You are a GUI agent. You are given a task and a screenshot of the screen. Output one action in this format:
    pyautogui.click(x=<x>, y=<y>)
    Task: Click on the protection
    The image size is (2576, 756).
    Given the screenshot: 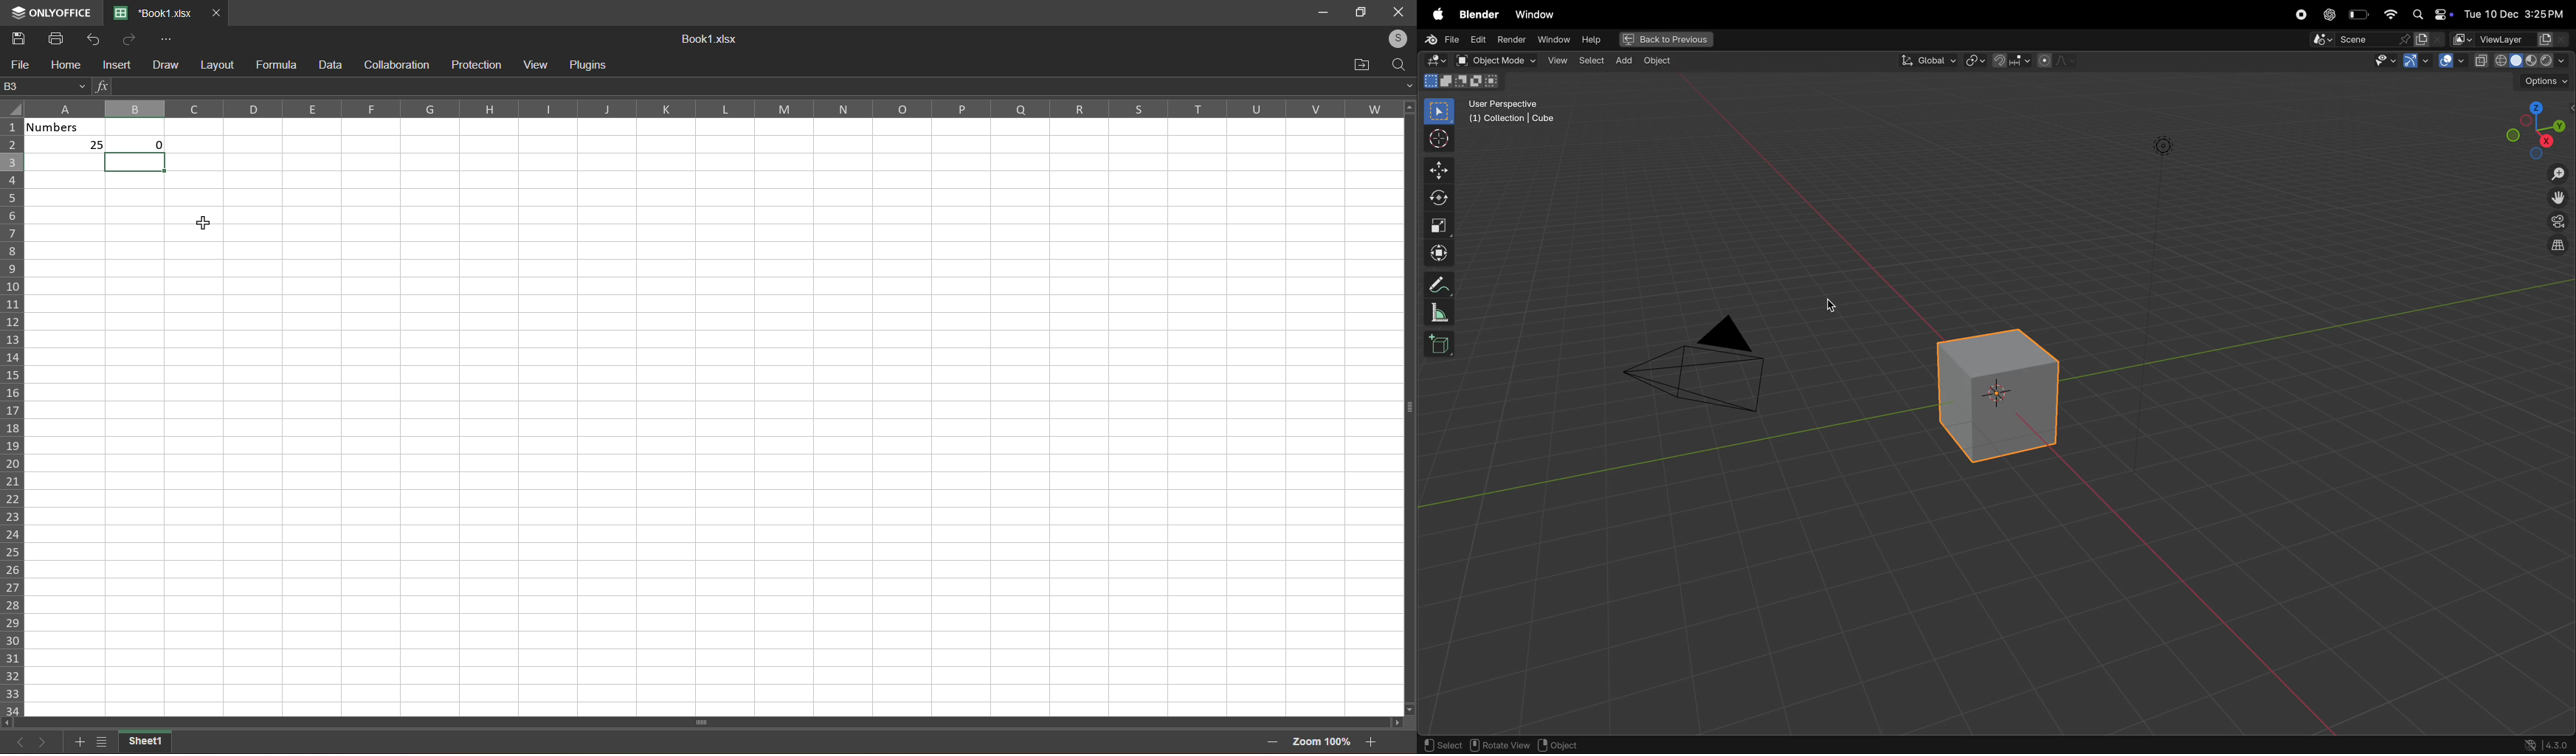 What is the action you would take?
    pyautogui.click(x=474, y=64)
    